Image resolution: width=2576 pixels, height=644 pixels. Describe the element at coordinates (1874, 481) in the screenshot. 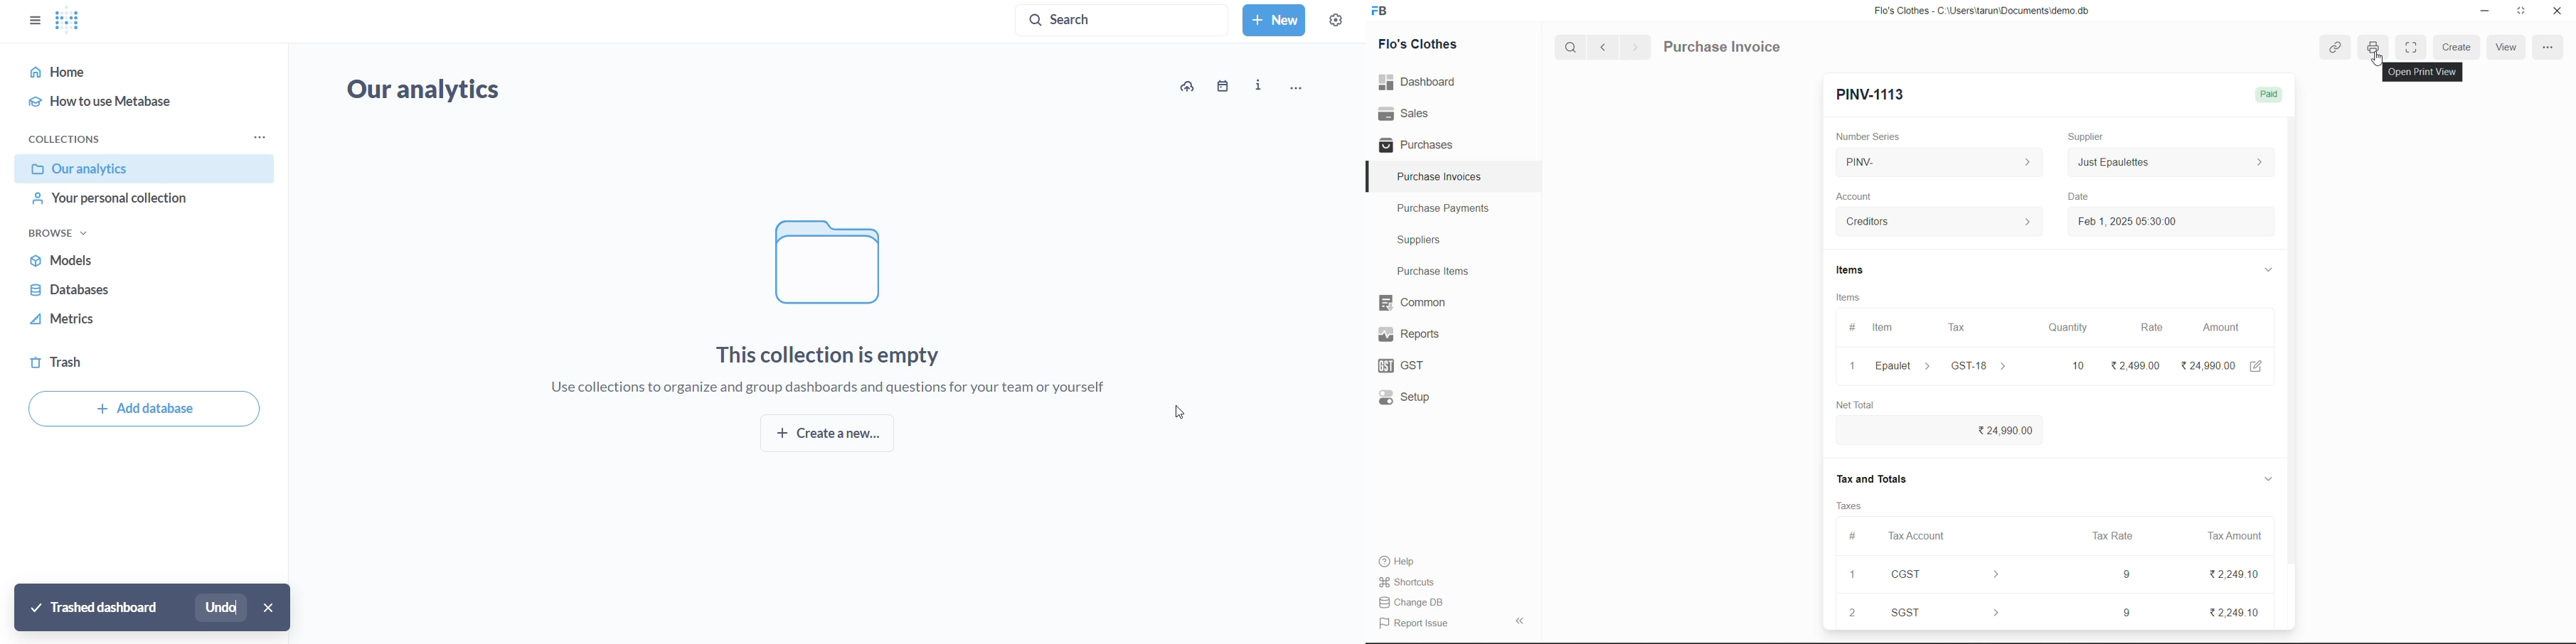

I see `Tax and Totals` at that location.